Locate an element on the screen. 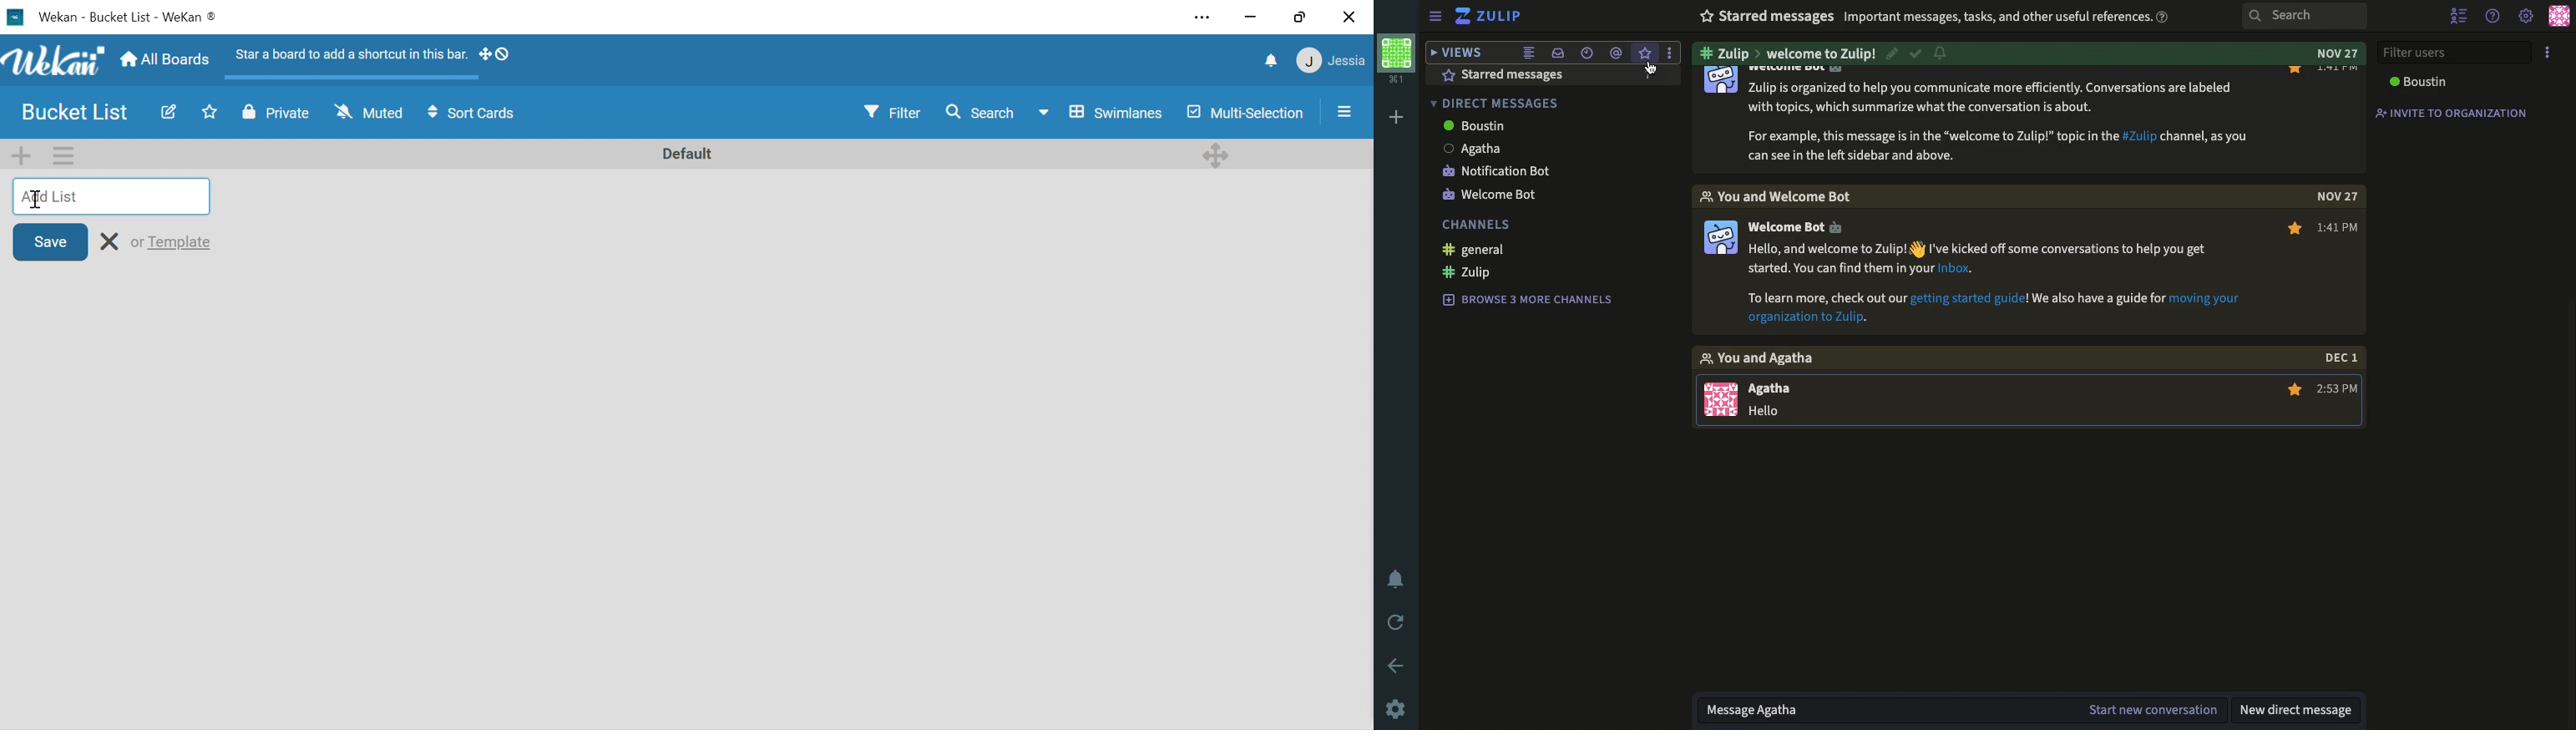   Zulip is organized to help you communicate more efficiently. Conversations are labeledwith topics, which summarize what the conversation is about. is located at coordinates (1995, 98).